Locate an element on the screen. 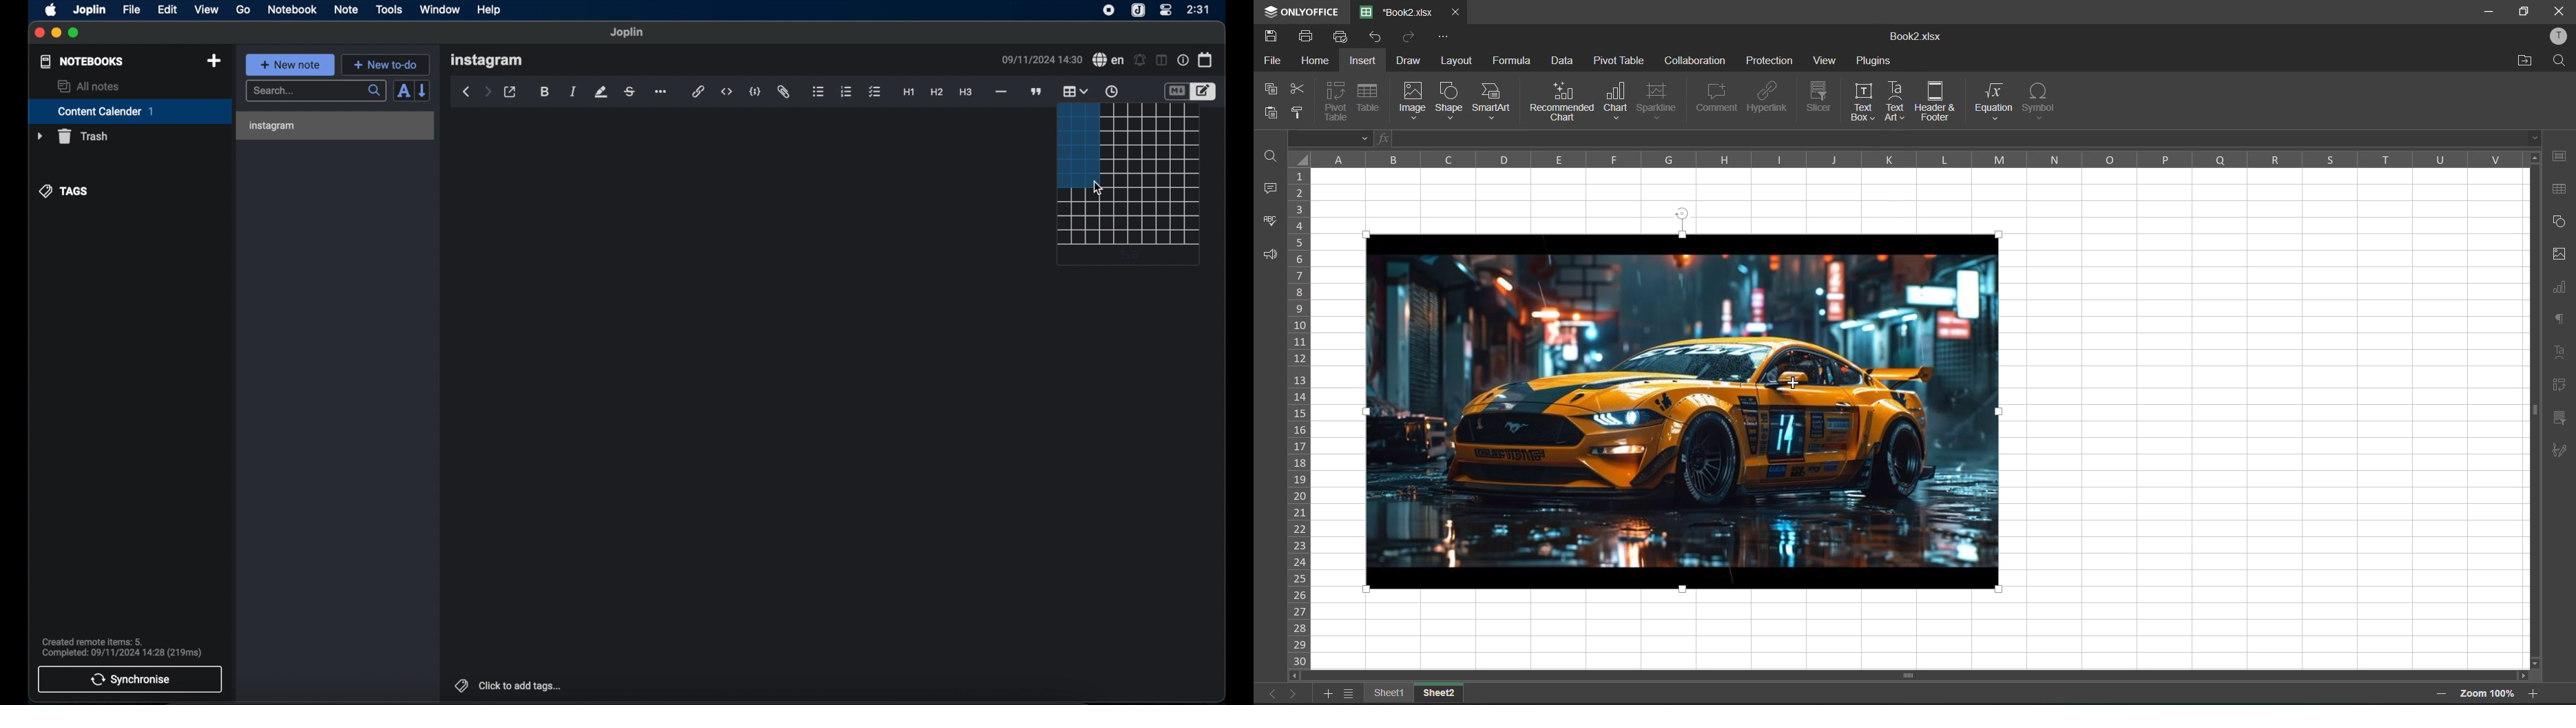 The height and width of the screenshot is (728, 2576). heading 1 is located at coordinates (909, 93).